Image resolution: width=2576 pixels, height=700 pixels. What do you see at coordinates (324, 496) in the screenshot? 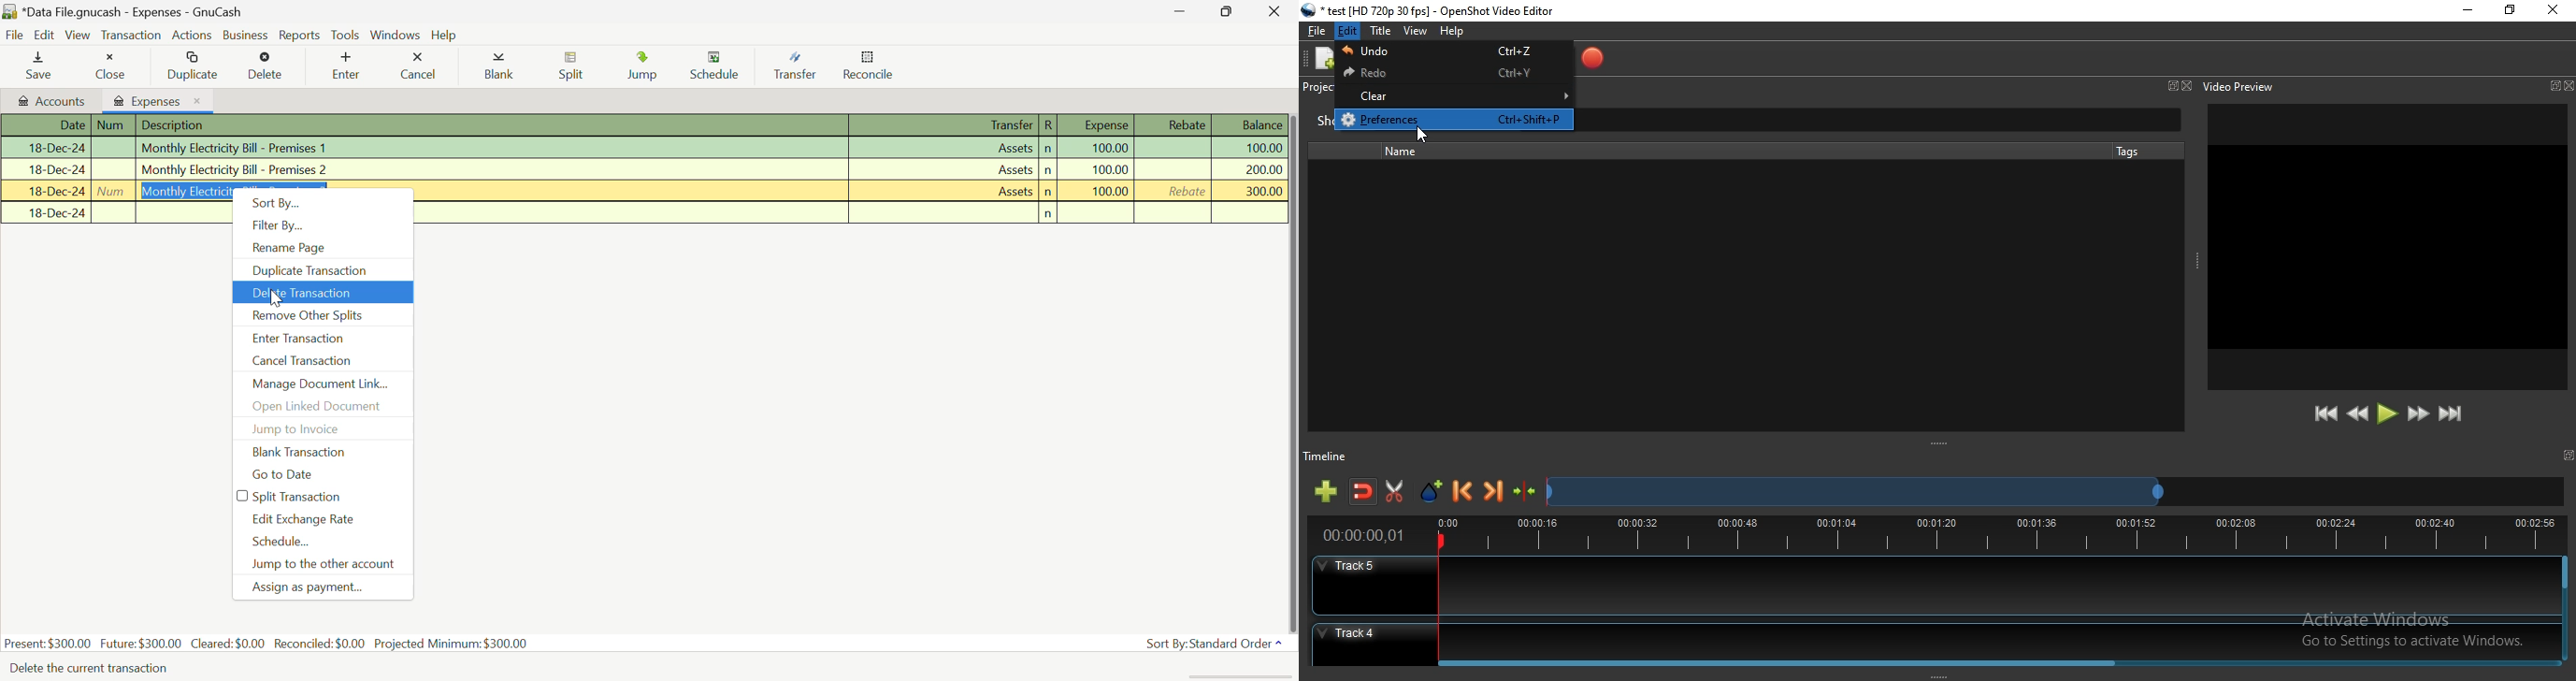
I see `Split Transaction` at bounding box center [324, 496].